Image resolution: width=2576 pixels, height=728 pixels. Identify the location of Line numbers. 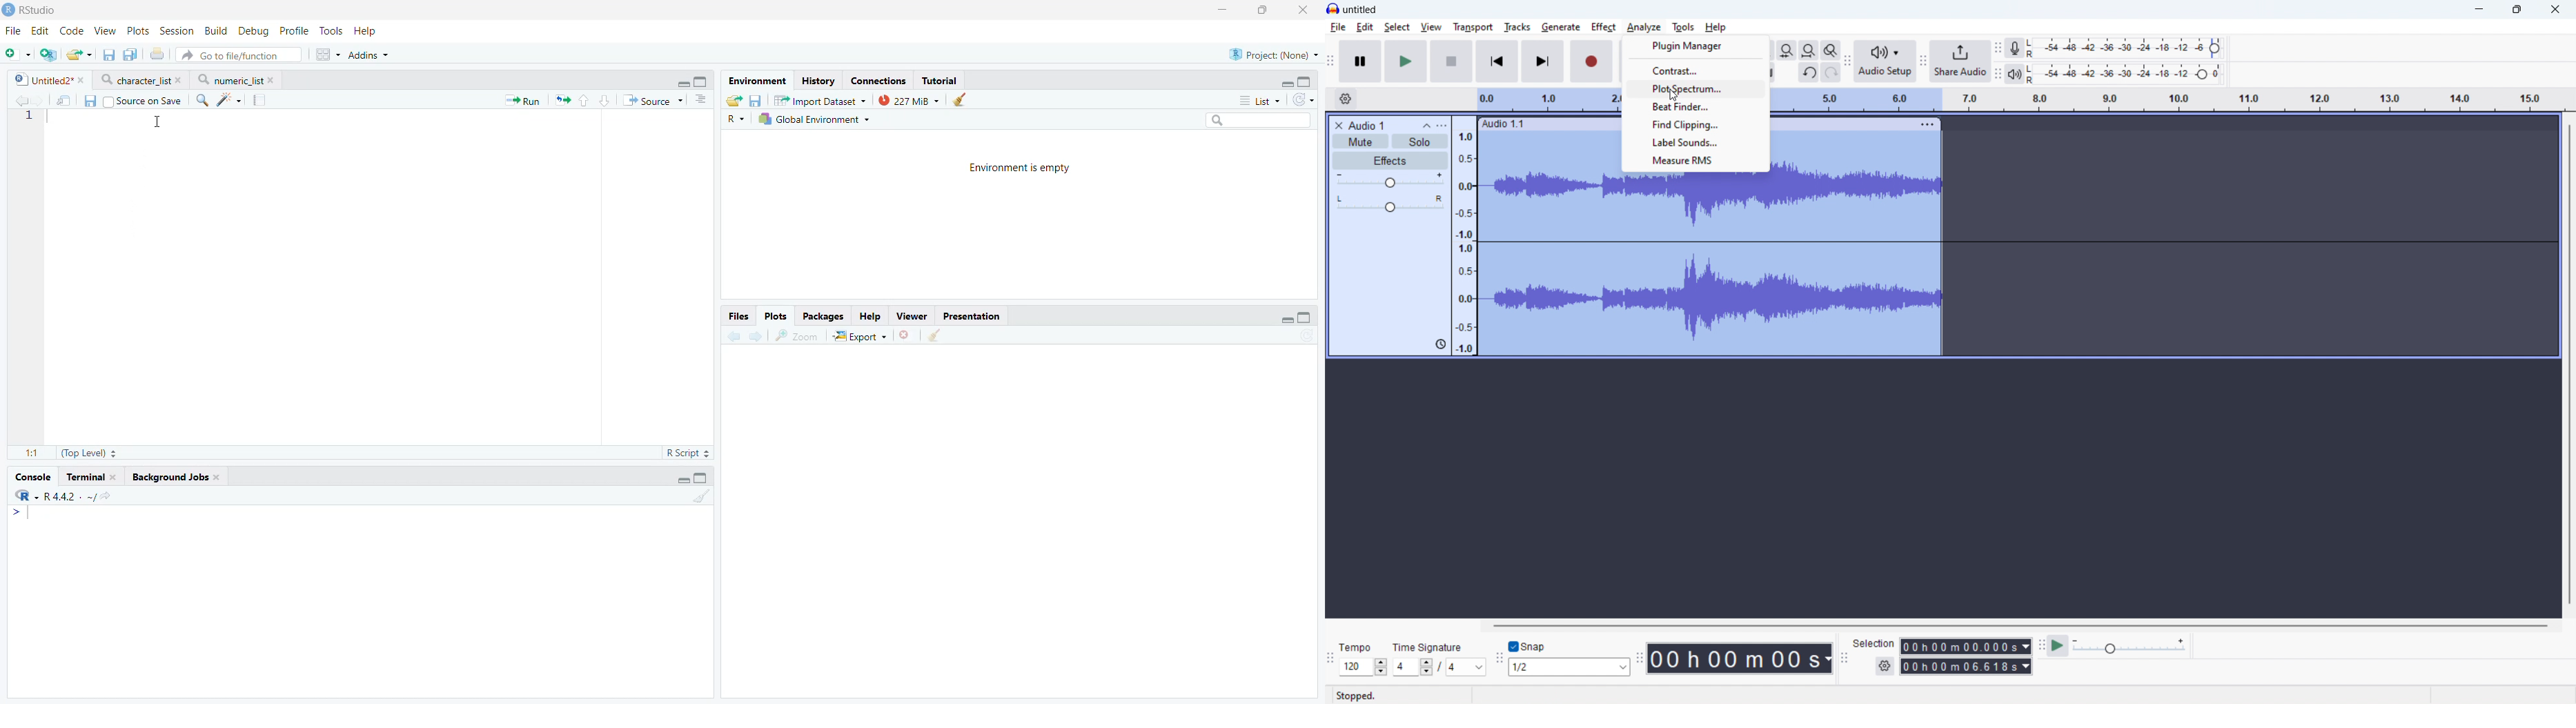
(28, 117).